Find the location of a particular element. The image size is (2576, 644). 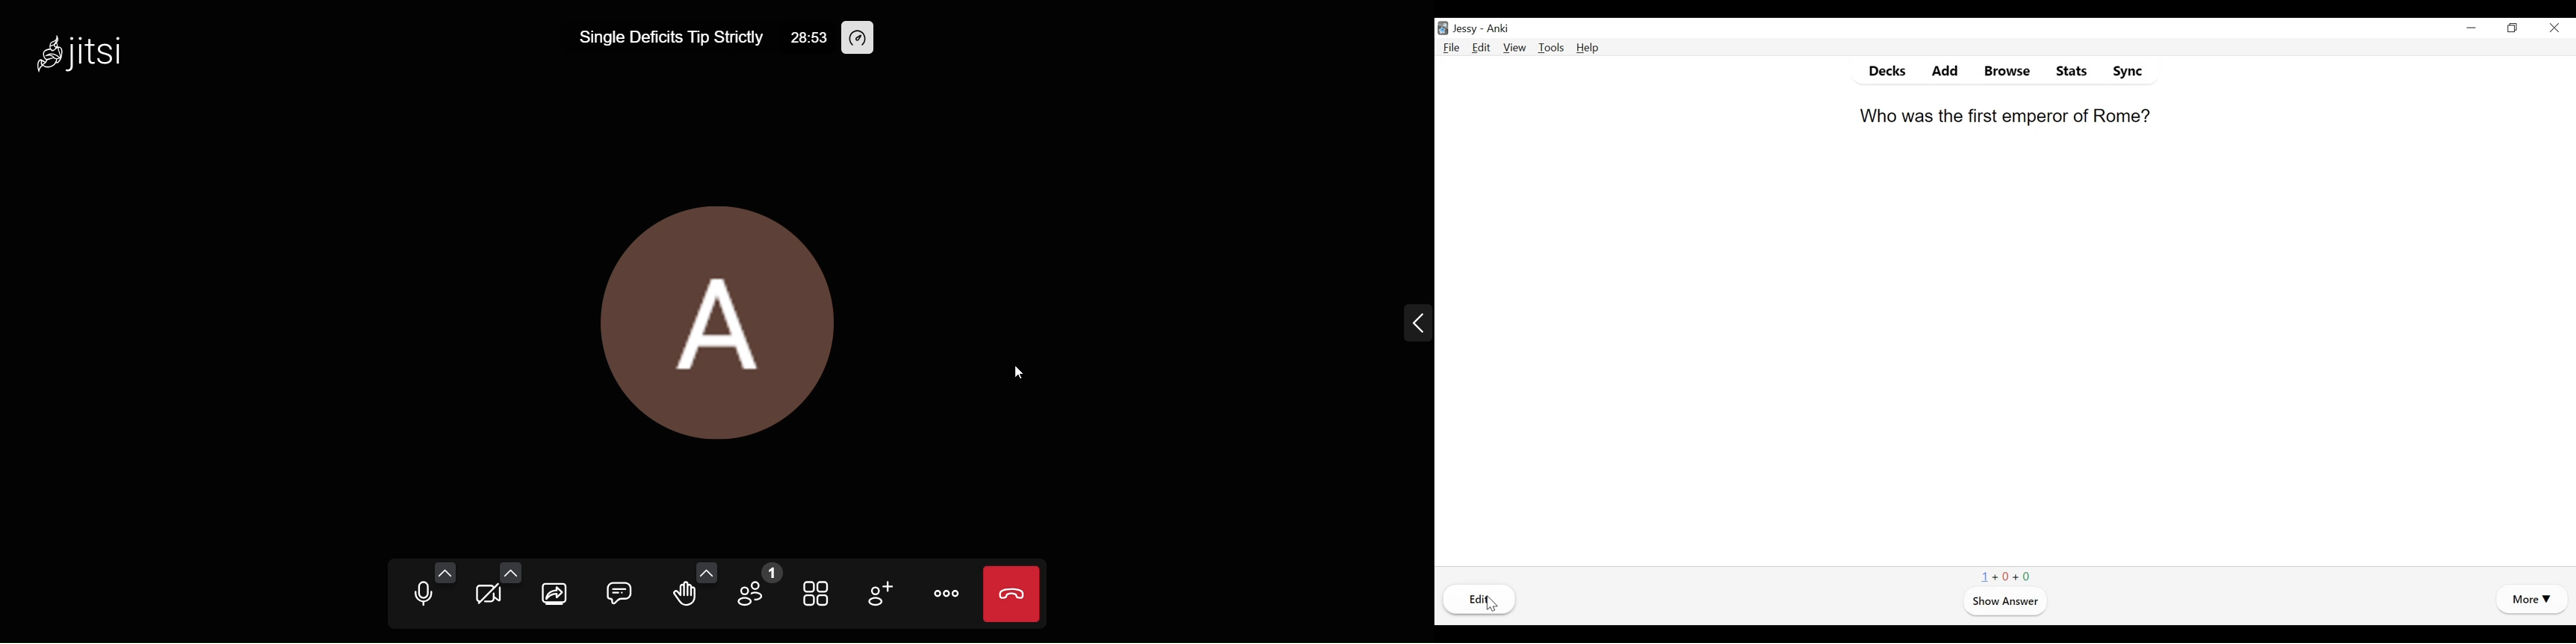

start screen sharing is located at coordinates (552, 592).